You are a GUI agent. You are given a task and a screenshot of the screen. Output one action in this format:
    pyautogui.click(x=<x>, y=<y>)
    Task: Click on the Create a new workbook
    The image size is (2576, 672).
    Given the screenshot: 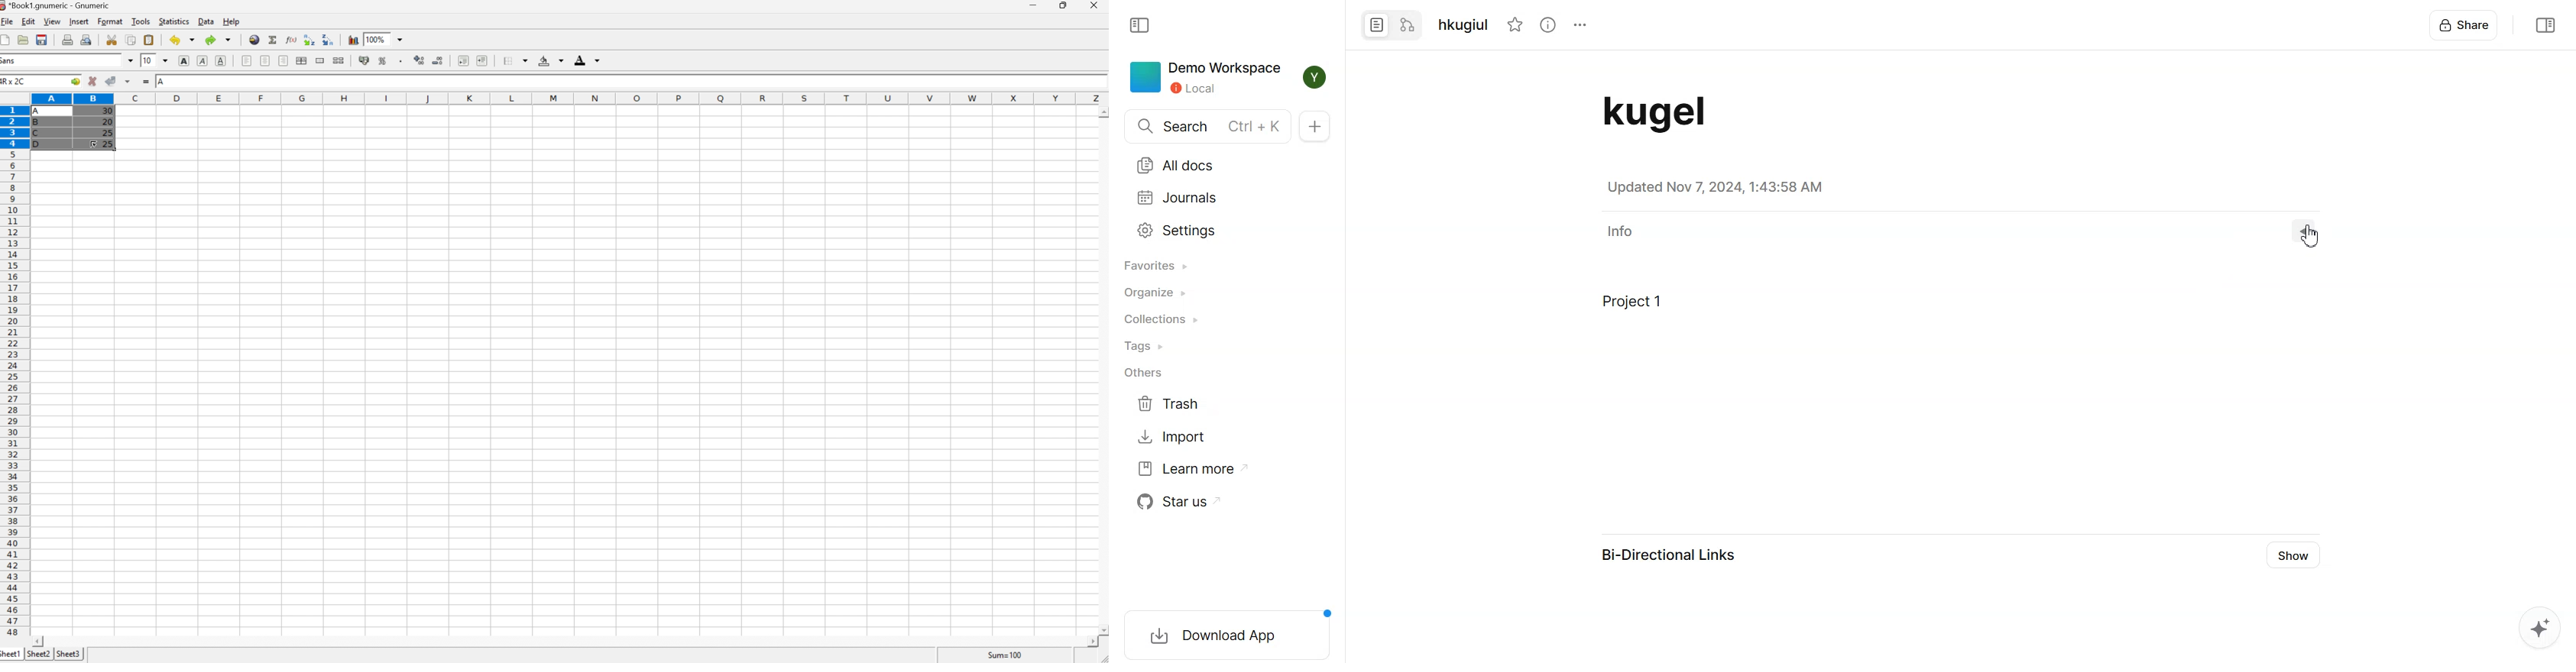 What is the action you would take?
    pyautogui.click(x=7, y=39)
    